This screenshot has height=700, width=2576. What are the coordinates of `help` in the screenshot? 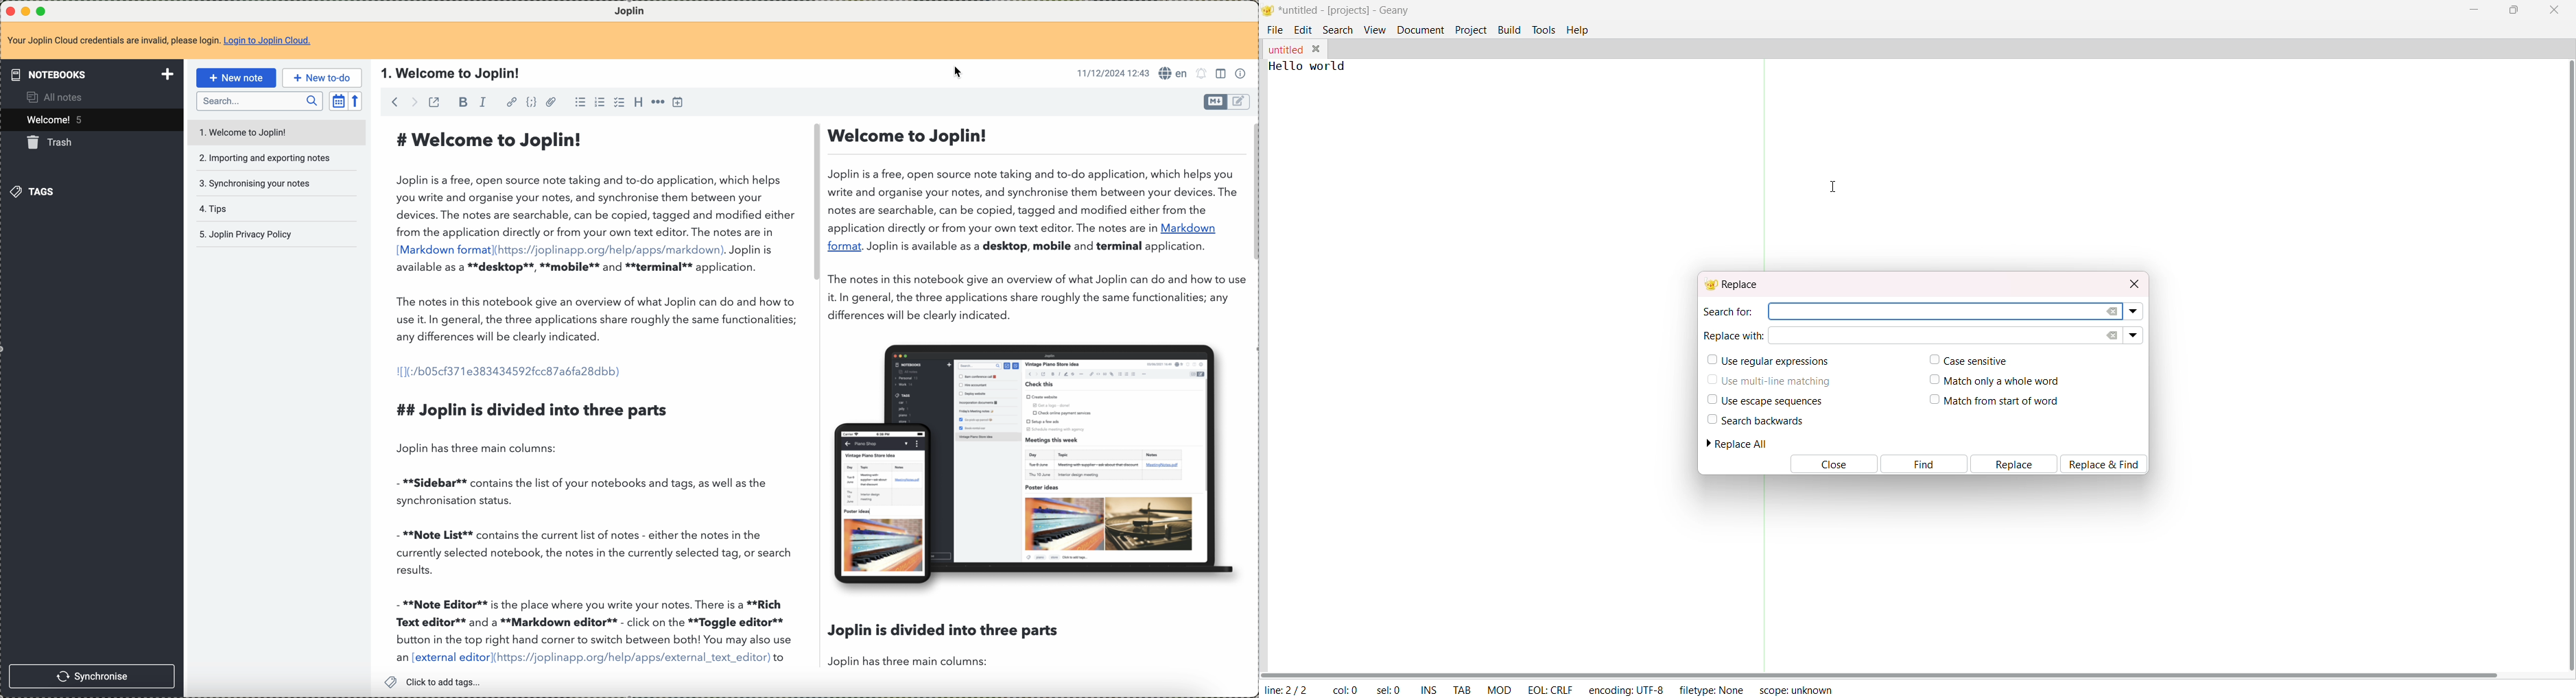 It's located at (1581, 29).